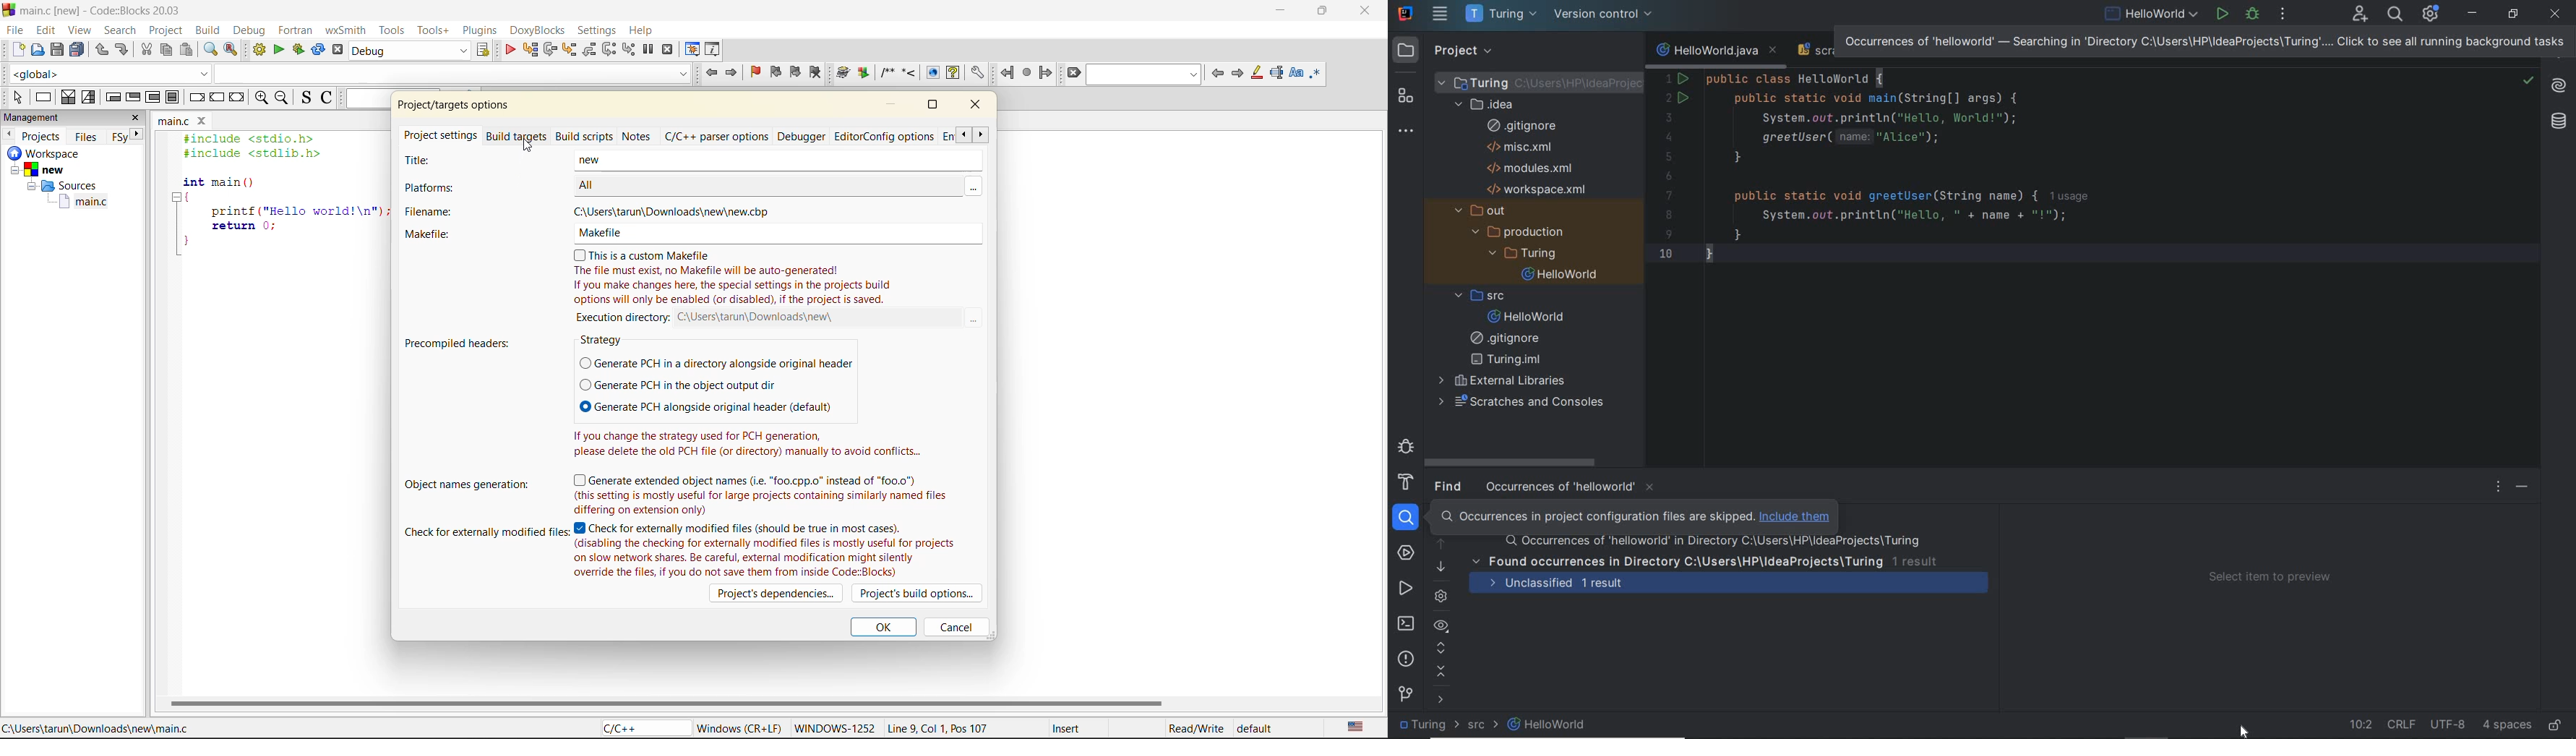 This screenshot has height=756, width=2576. I want to click on save everything, so click(78, 50).